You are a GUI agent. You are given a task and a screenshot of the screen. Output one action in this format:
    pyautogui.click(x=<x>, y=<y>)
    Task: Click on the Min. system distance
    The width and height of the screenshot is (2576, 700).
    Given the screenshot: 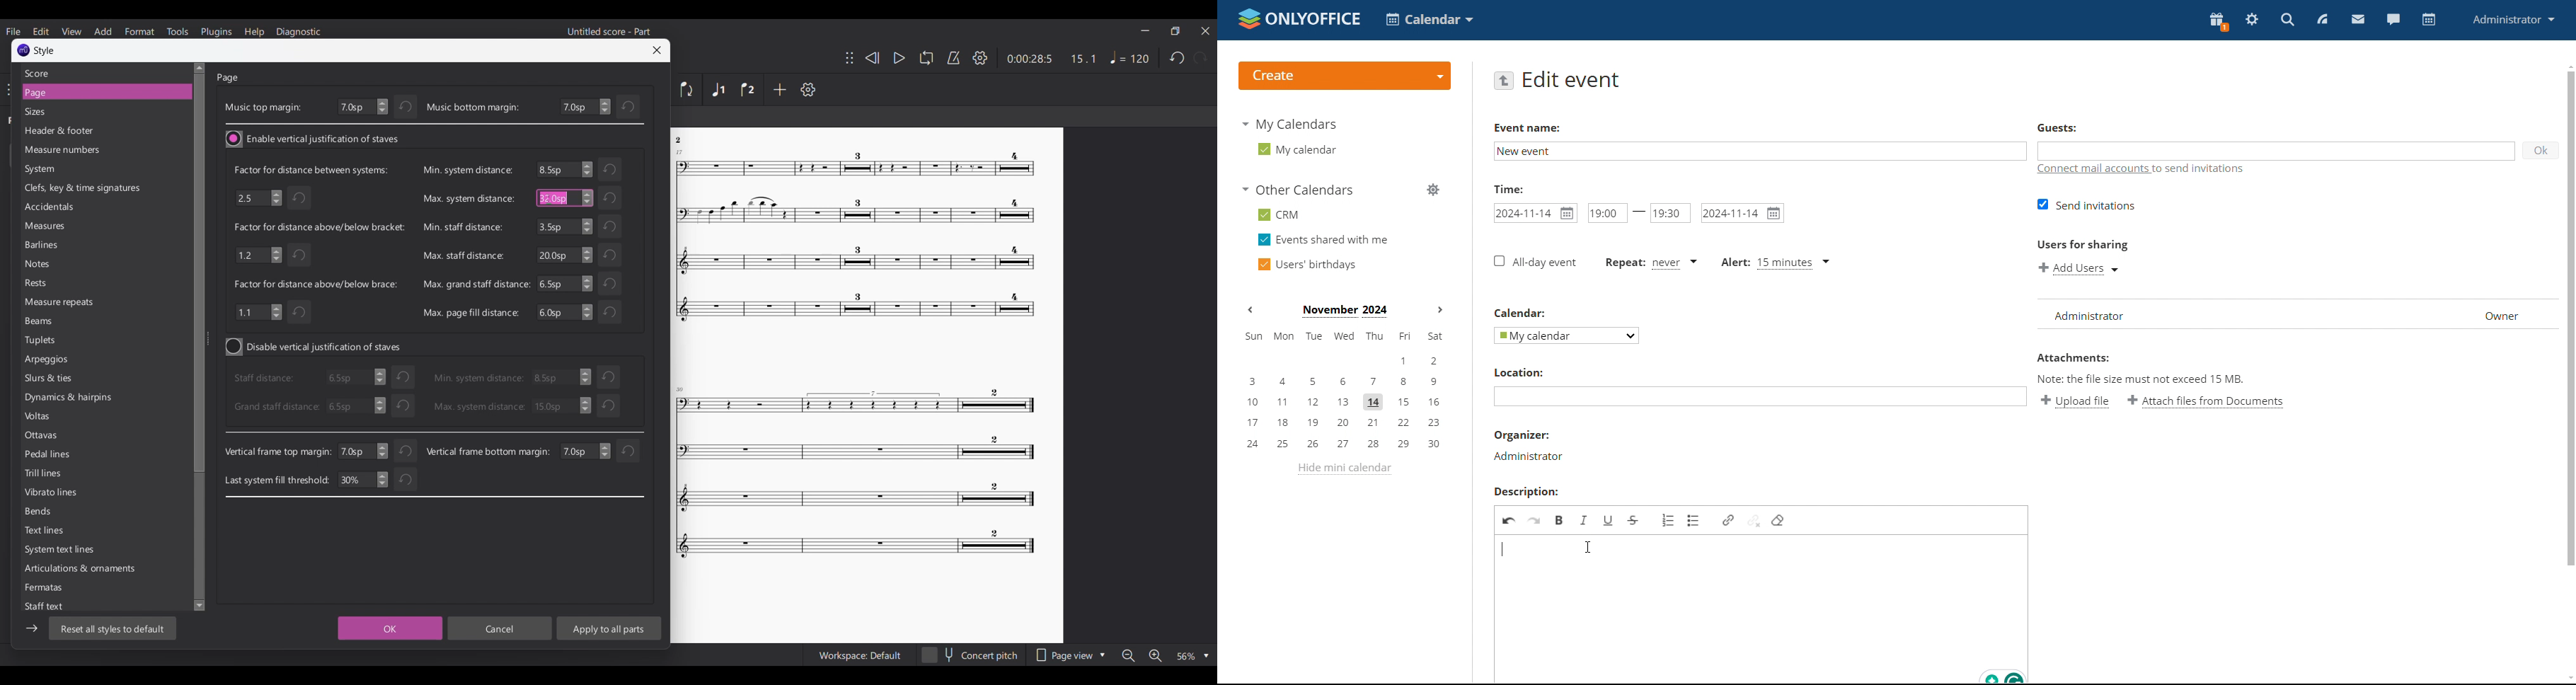 What is the action you would take?
    pyautogui.click(x=466, y=170)
    